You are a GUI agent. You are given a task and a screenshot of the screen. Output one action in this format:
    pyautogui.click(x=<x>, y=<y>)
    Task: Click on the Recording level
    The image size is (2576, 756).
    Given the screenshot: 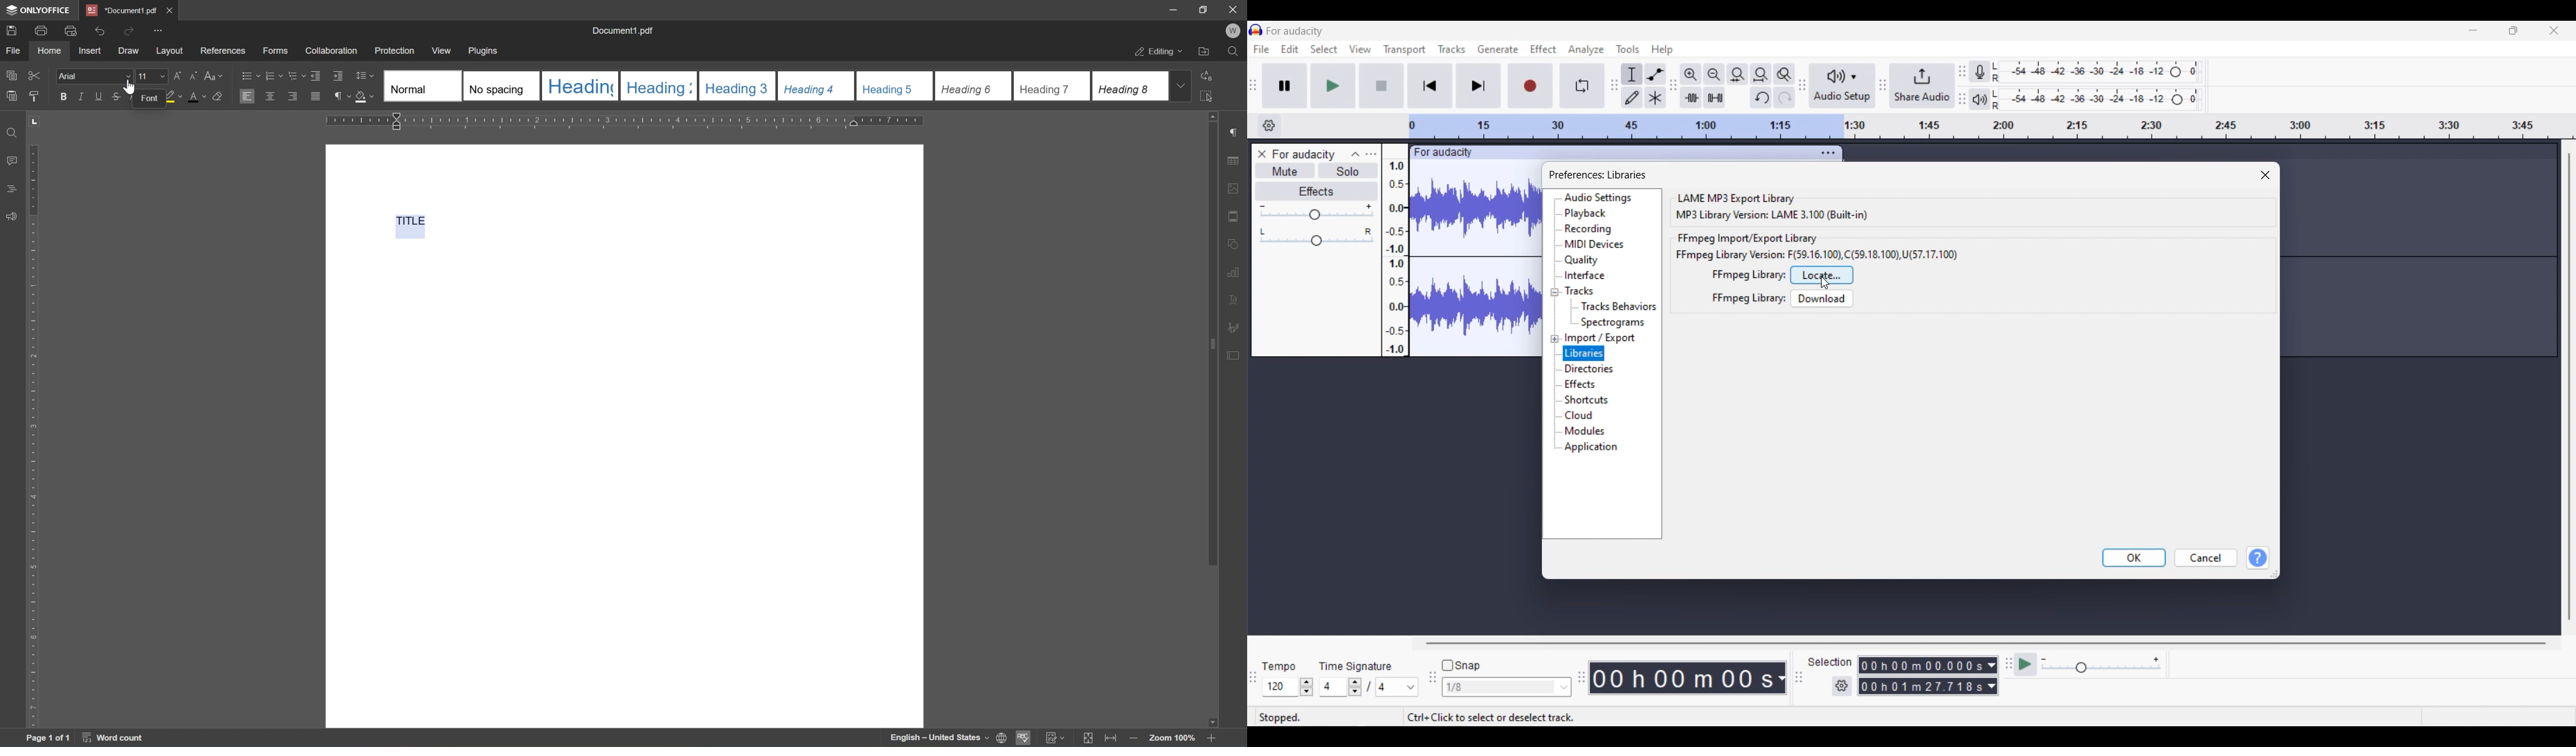 What is the action you would take?
    pyautogui.click(x=2096, y=72)
    